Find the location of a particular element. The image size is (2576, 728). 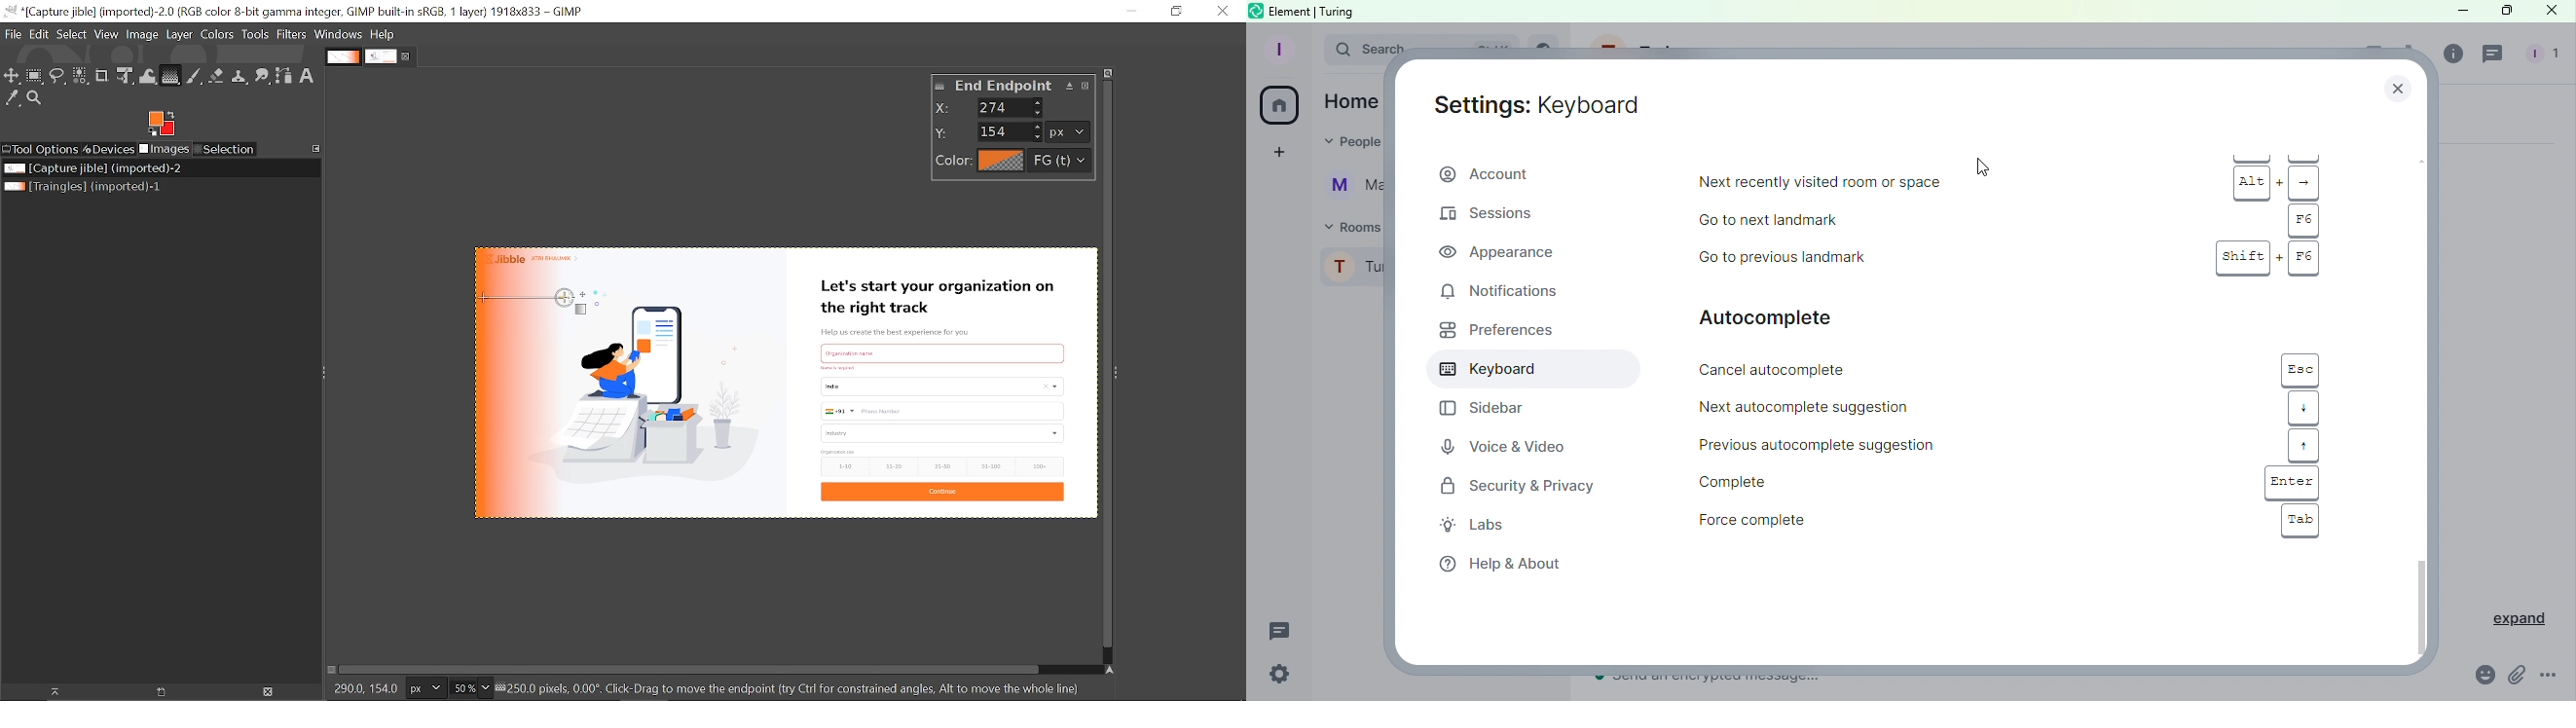

Current tab is located at coordinates (382, 56).